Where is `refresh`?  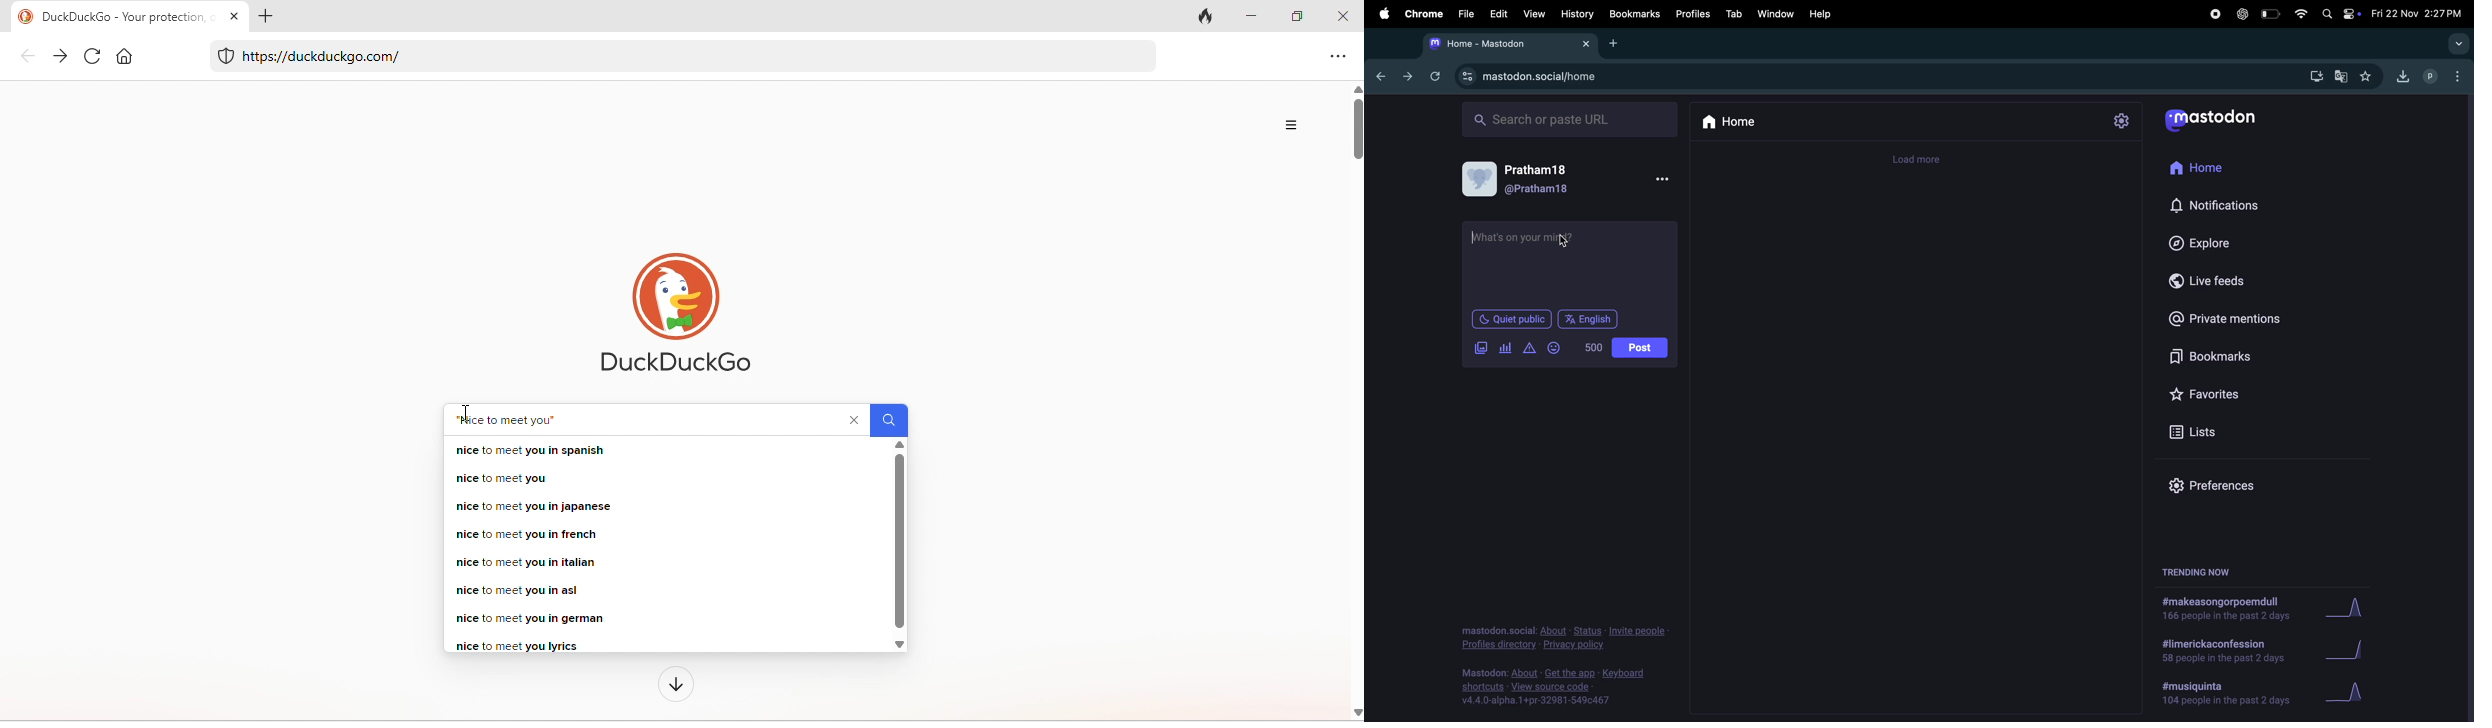
refresh is located at coordinates (1433, 75).